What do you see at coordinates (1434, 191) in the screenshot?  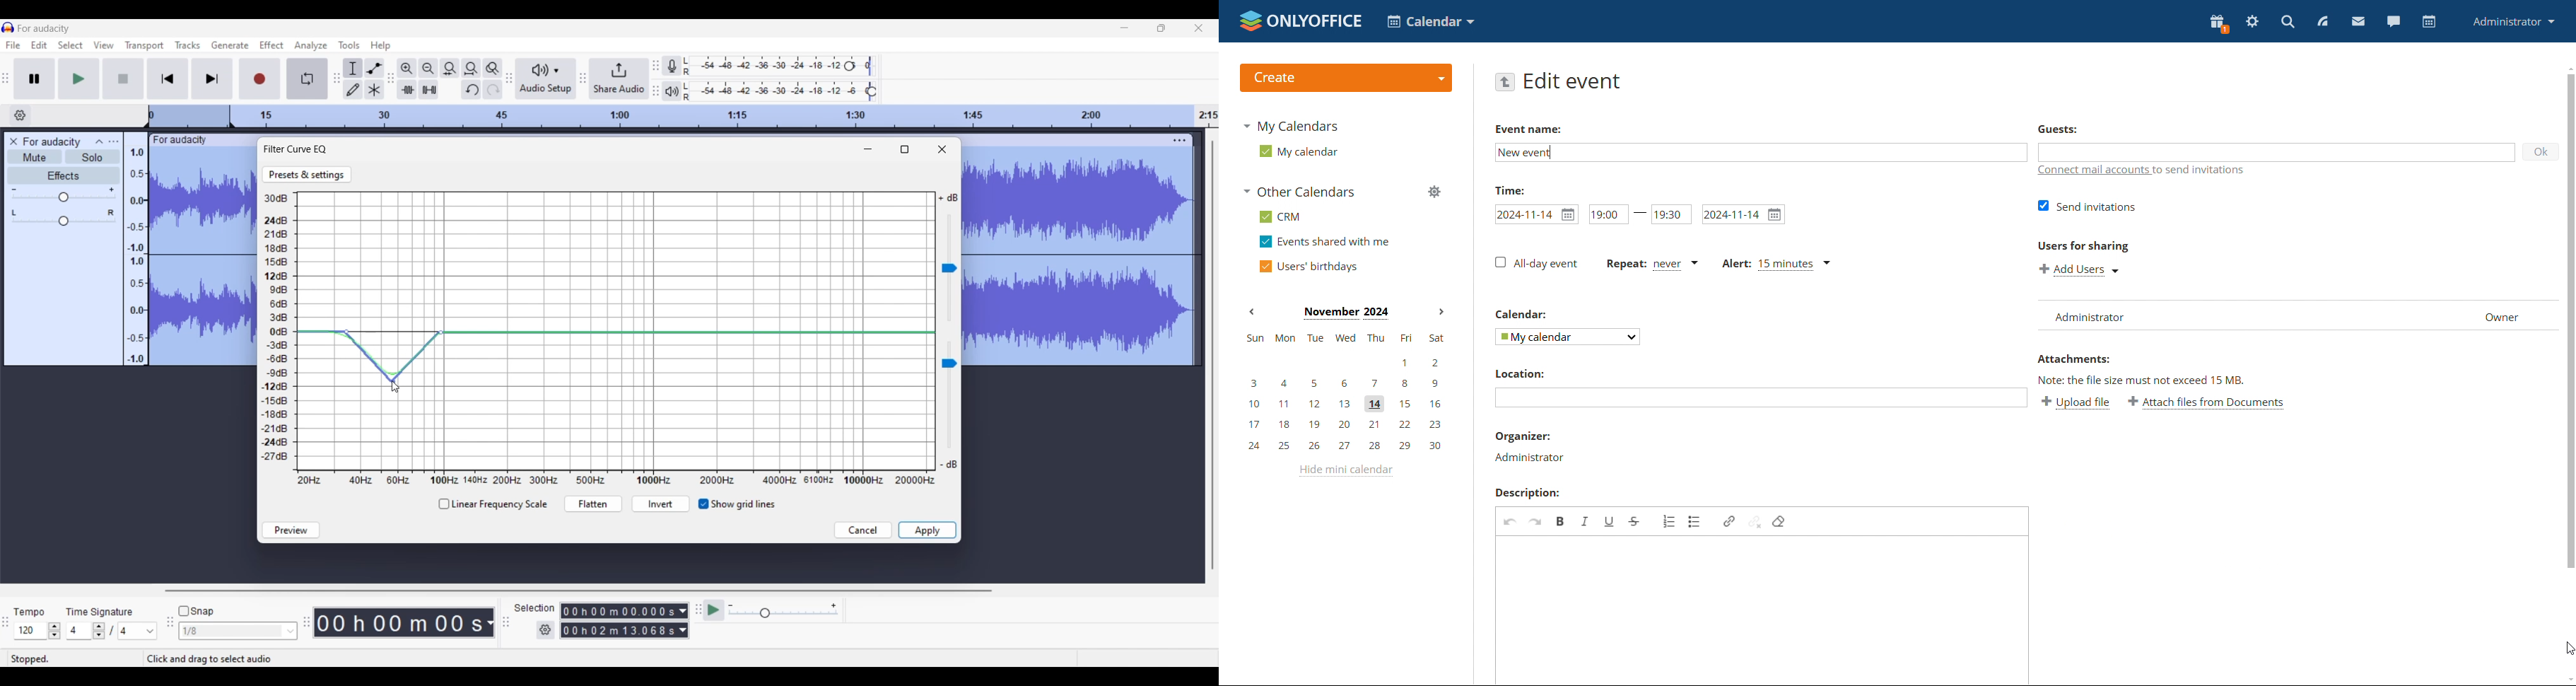 I see `manage` at bounding box center [1434, 191].